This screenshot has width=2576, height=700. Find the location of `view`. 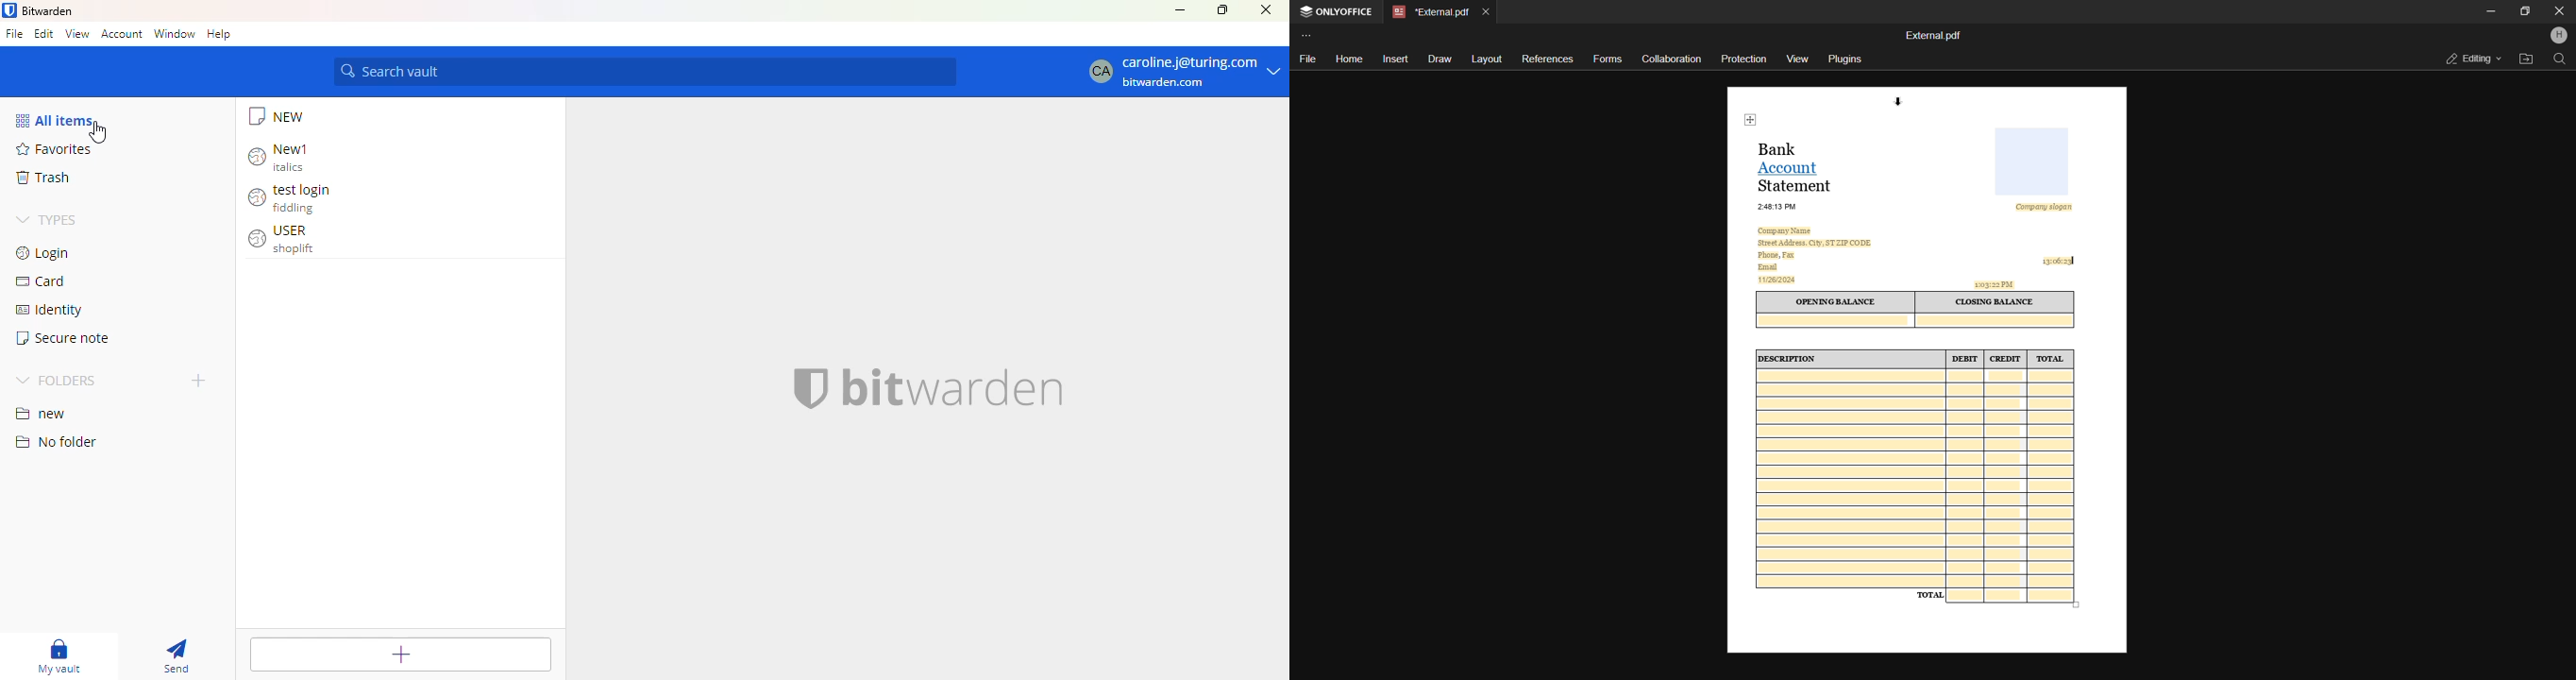

view is located at coordinates (1798, 57).